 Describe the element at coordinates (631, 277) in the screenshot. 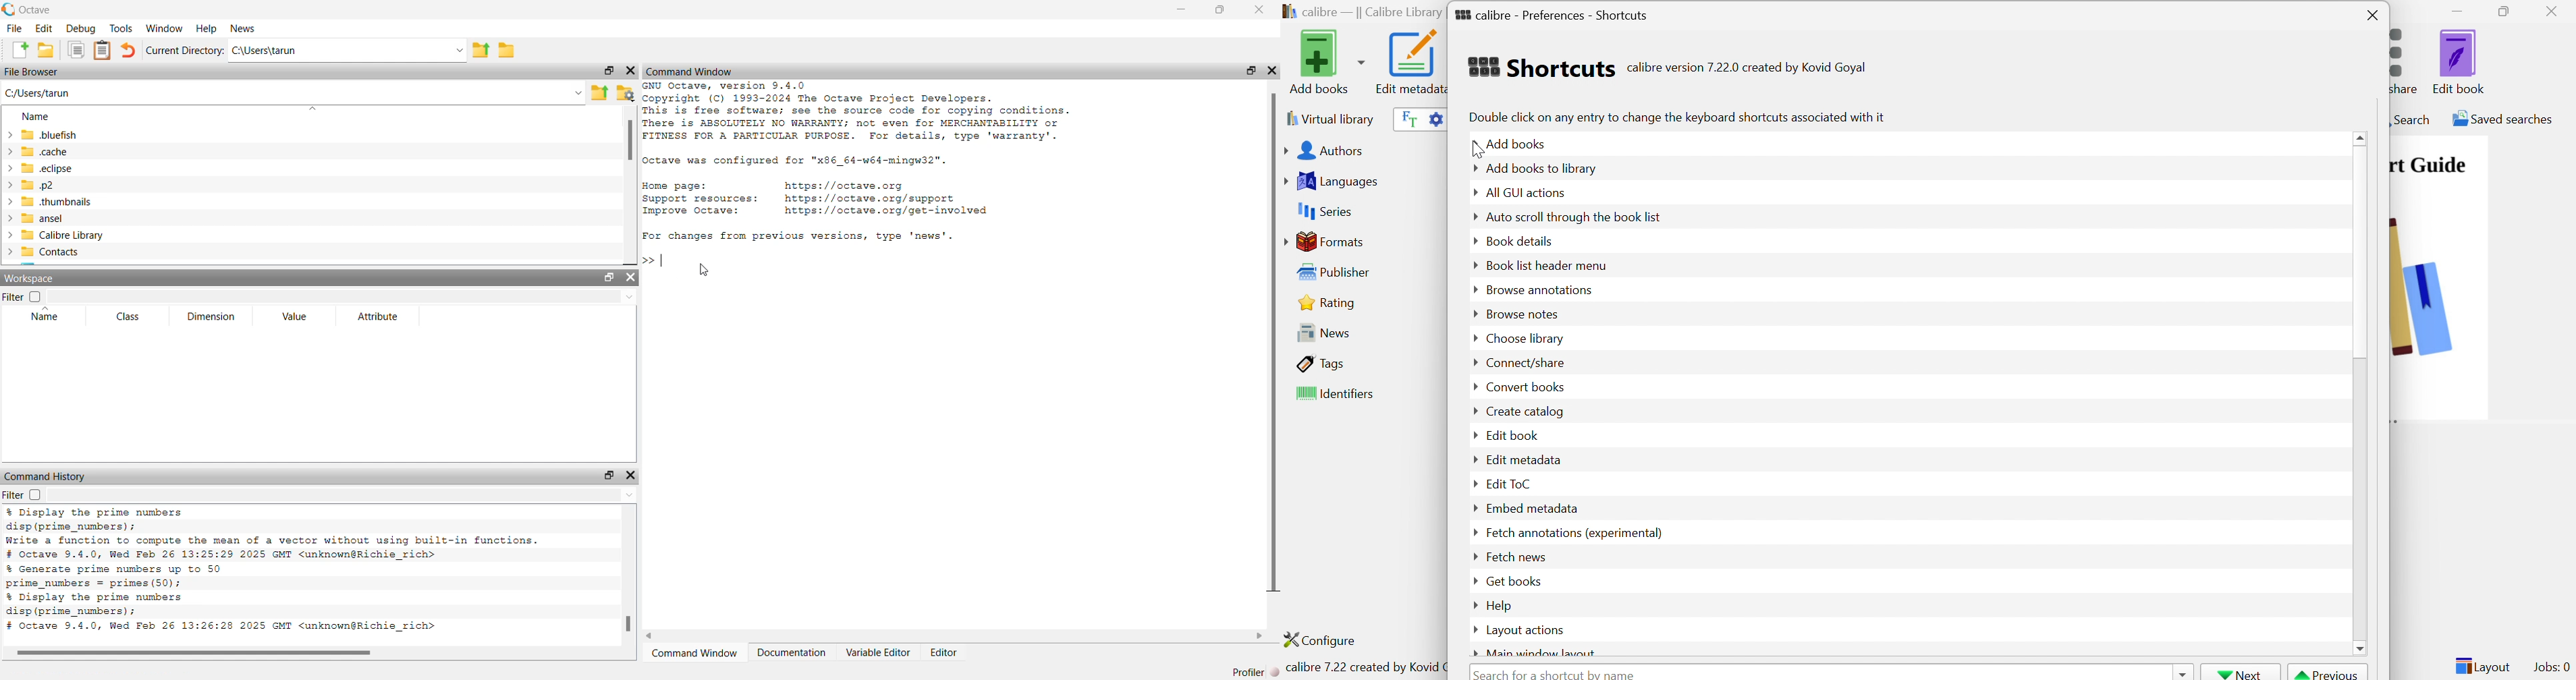

I see `close` at that location.